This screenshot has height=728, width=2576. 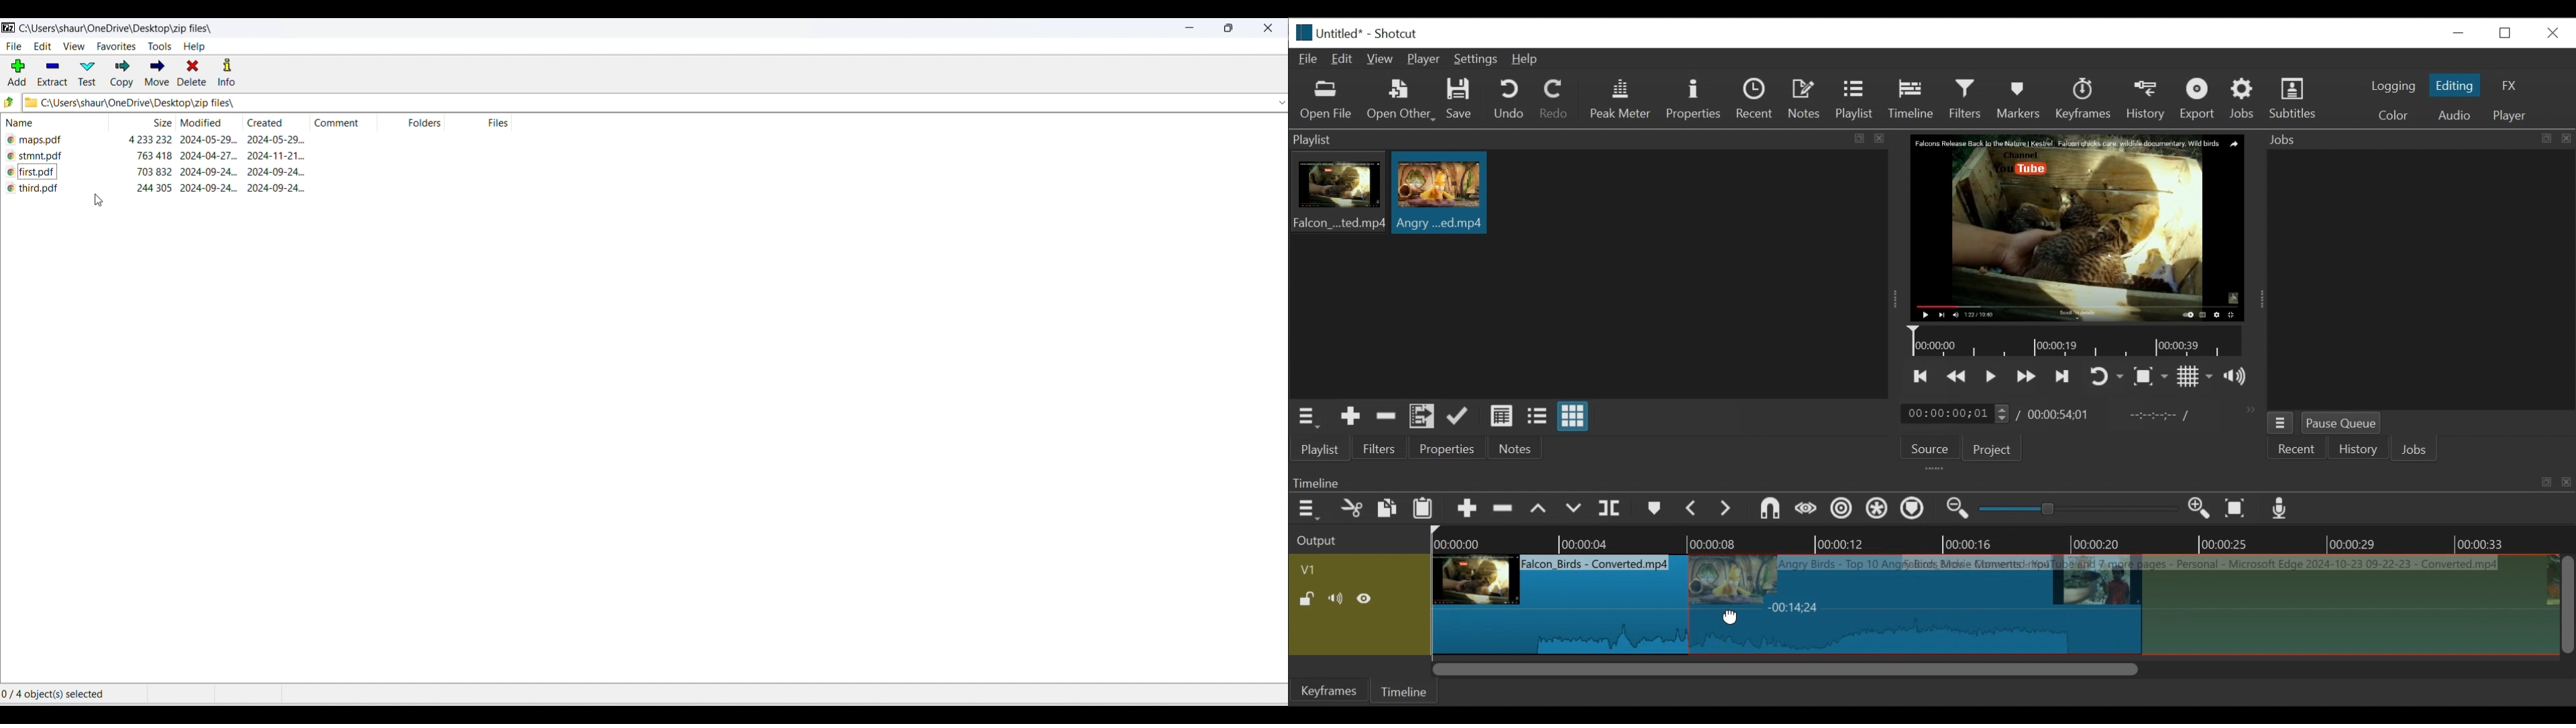 I want to click on Redo, so click(x=1554, y=101).